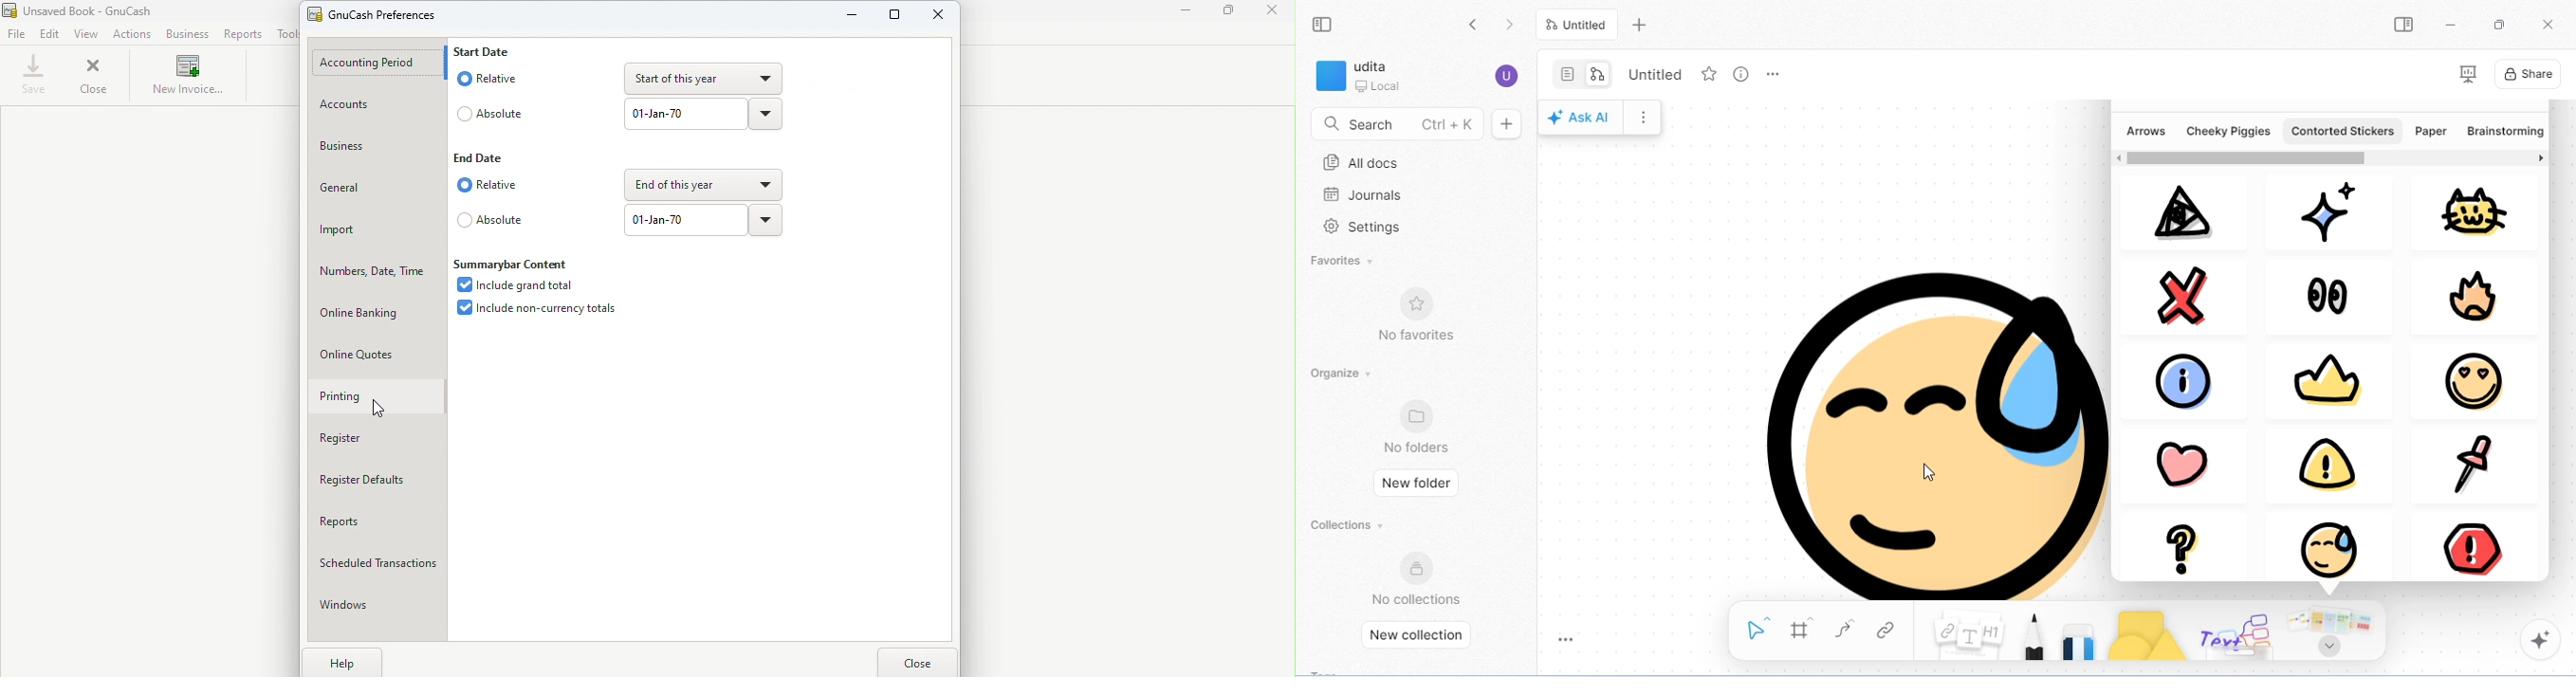 The width and height of the screenshot is (2576, 700). I want to click on Exclamatory, so click(2317, 463).